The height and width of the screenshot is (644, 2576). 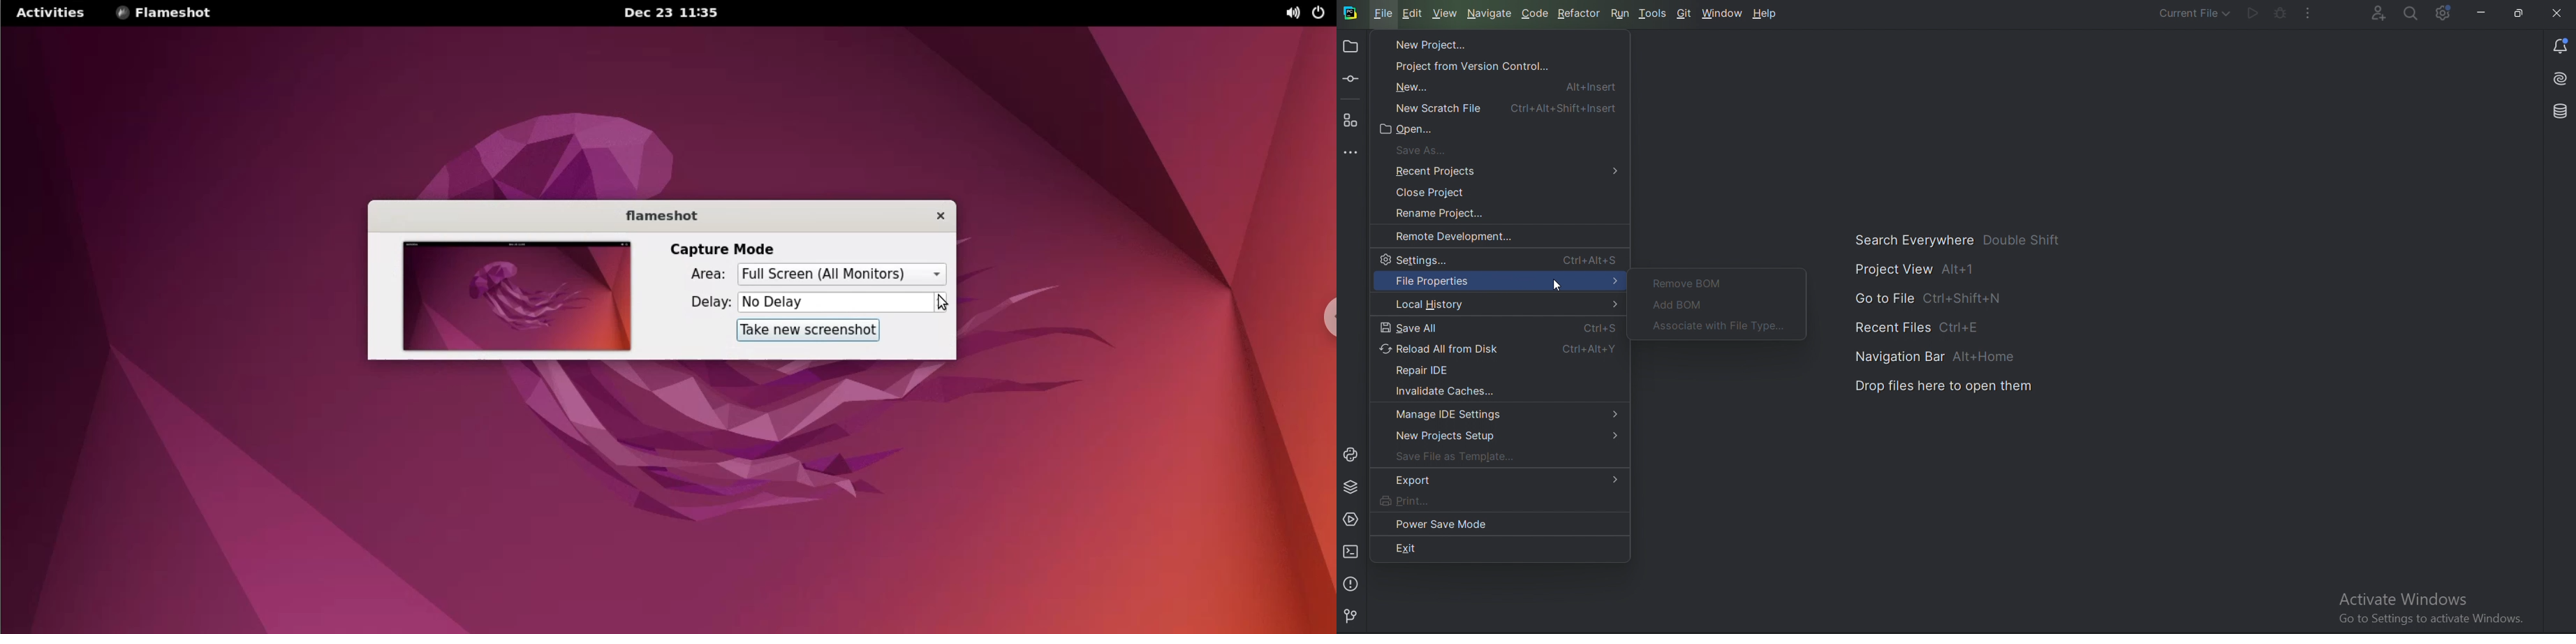 I want to click on area:, so click(x=701, y=277).